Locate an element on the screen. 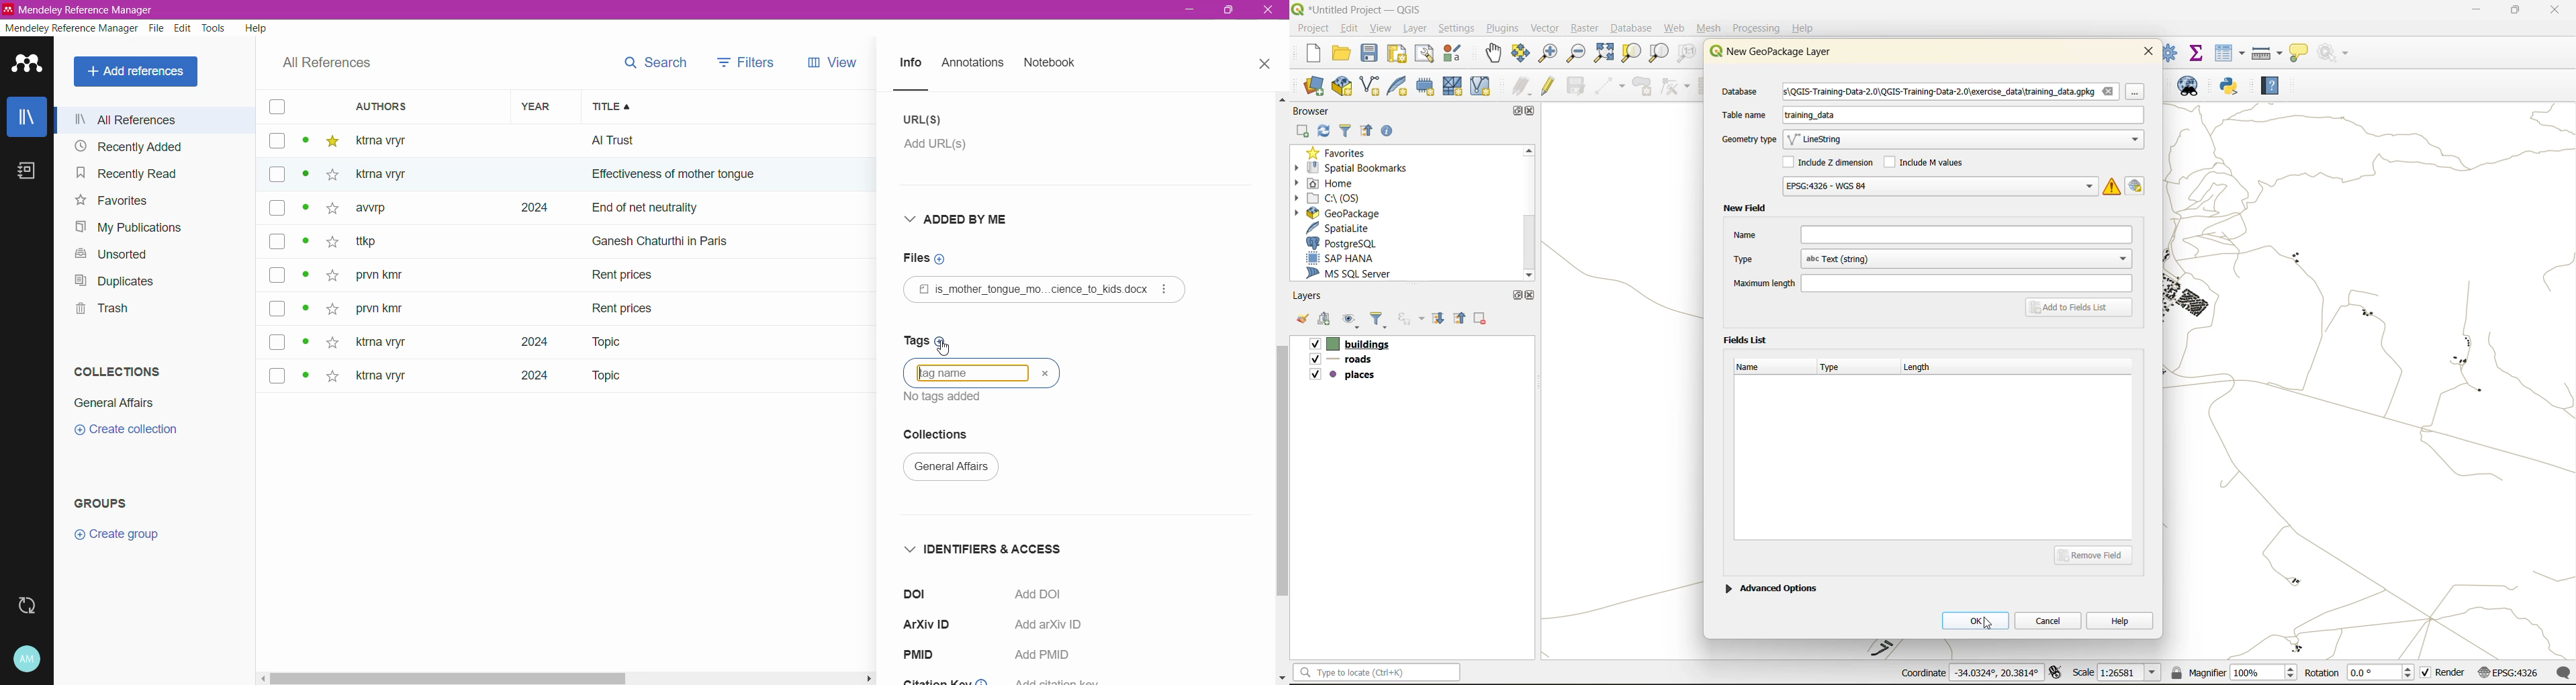 This screenshot has height=700, width=2576. toggle extents is located at coordinates (2057, 674).